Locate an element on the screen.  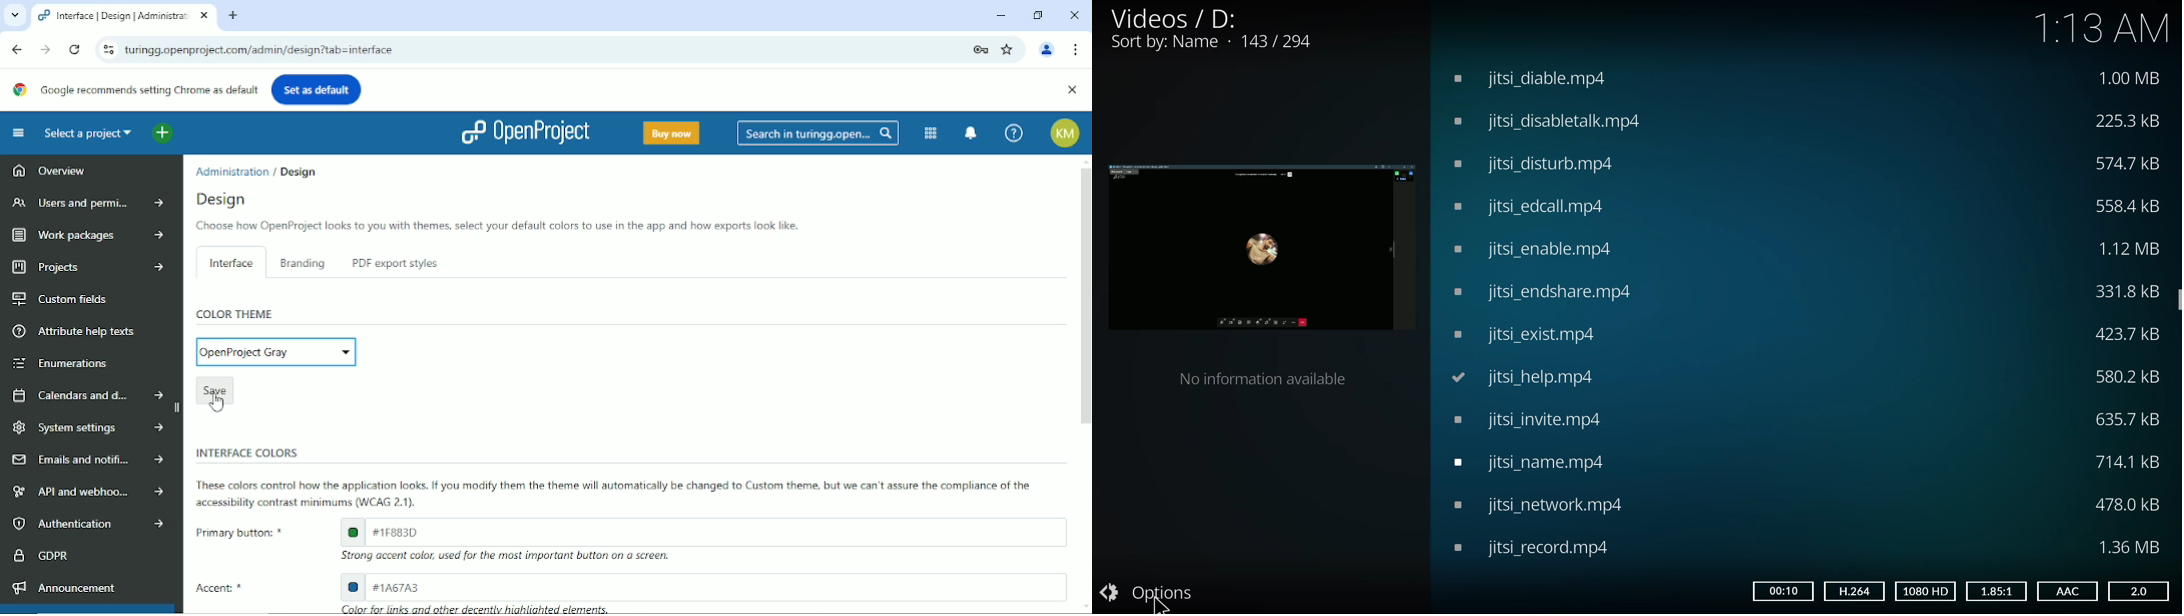
video is located at coordinates (1531, 505).